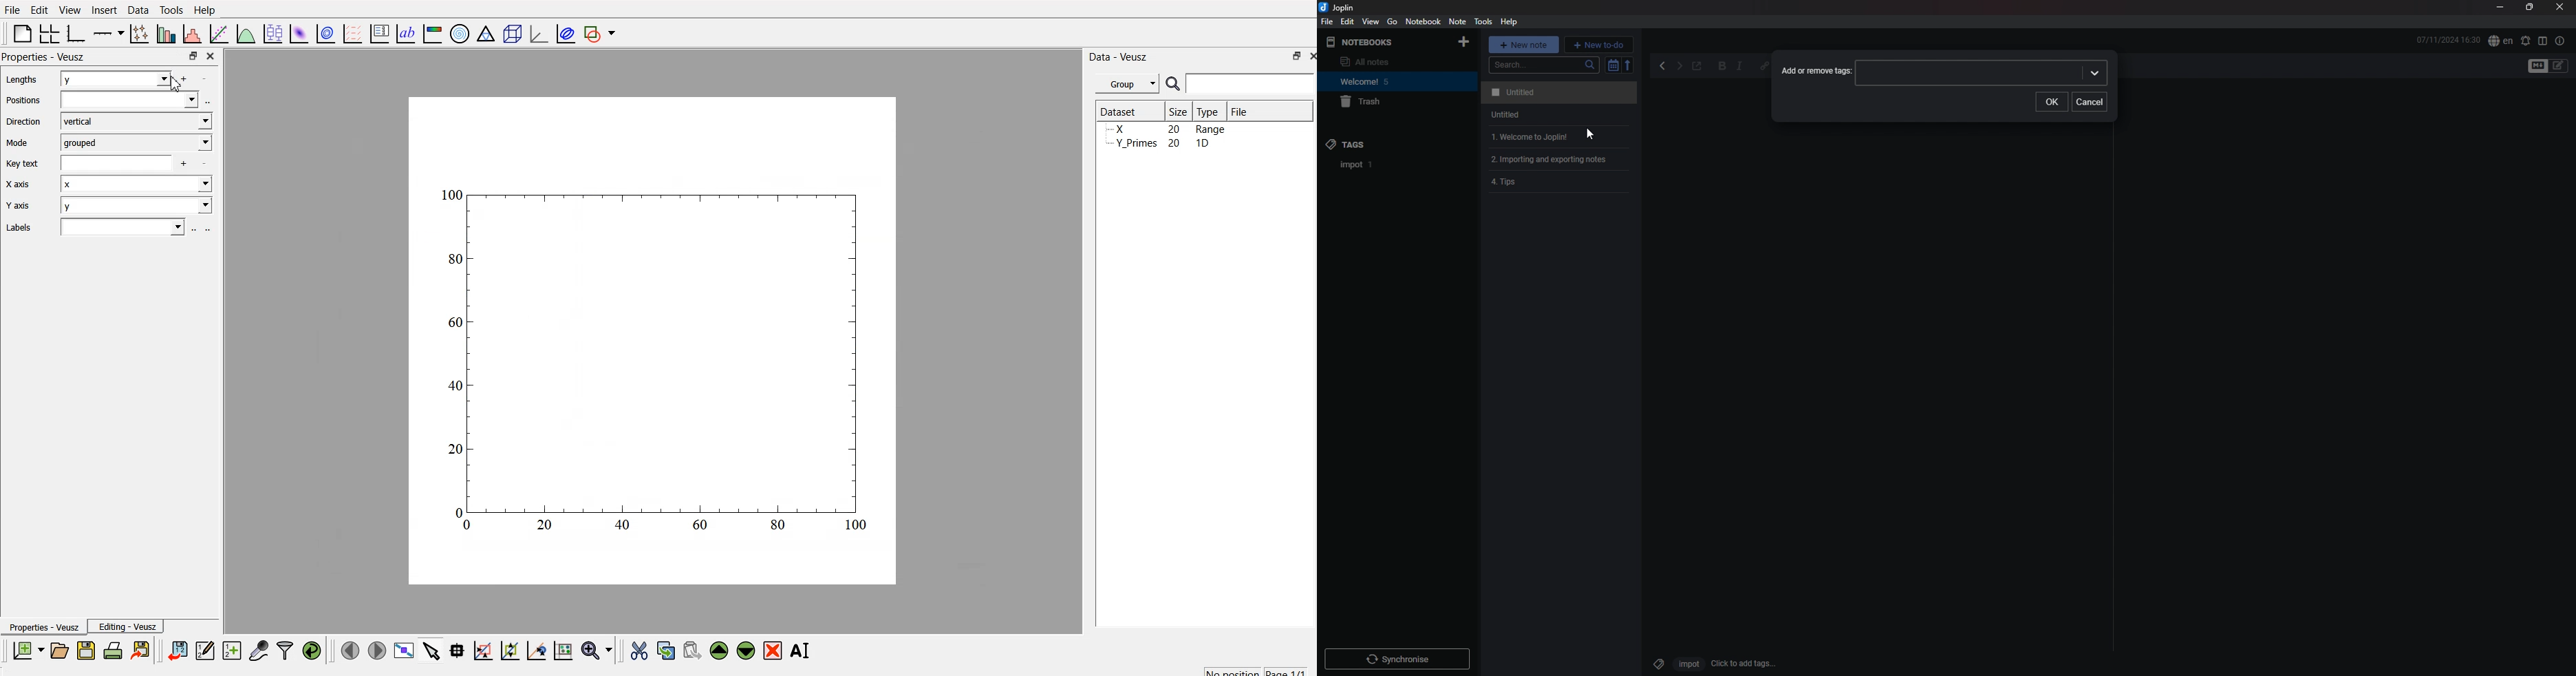 Image resolution: width=2576 pixels, height=700 pixels. Describe the element at coordinates (1392, 21) in the screenshot. I see `go` at that location.